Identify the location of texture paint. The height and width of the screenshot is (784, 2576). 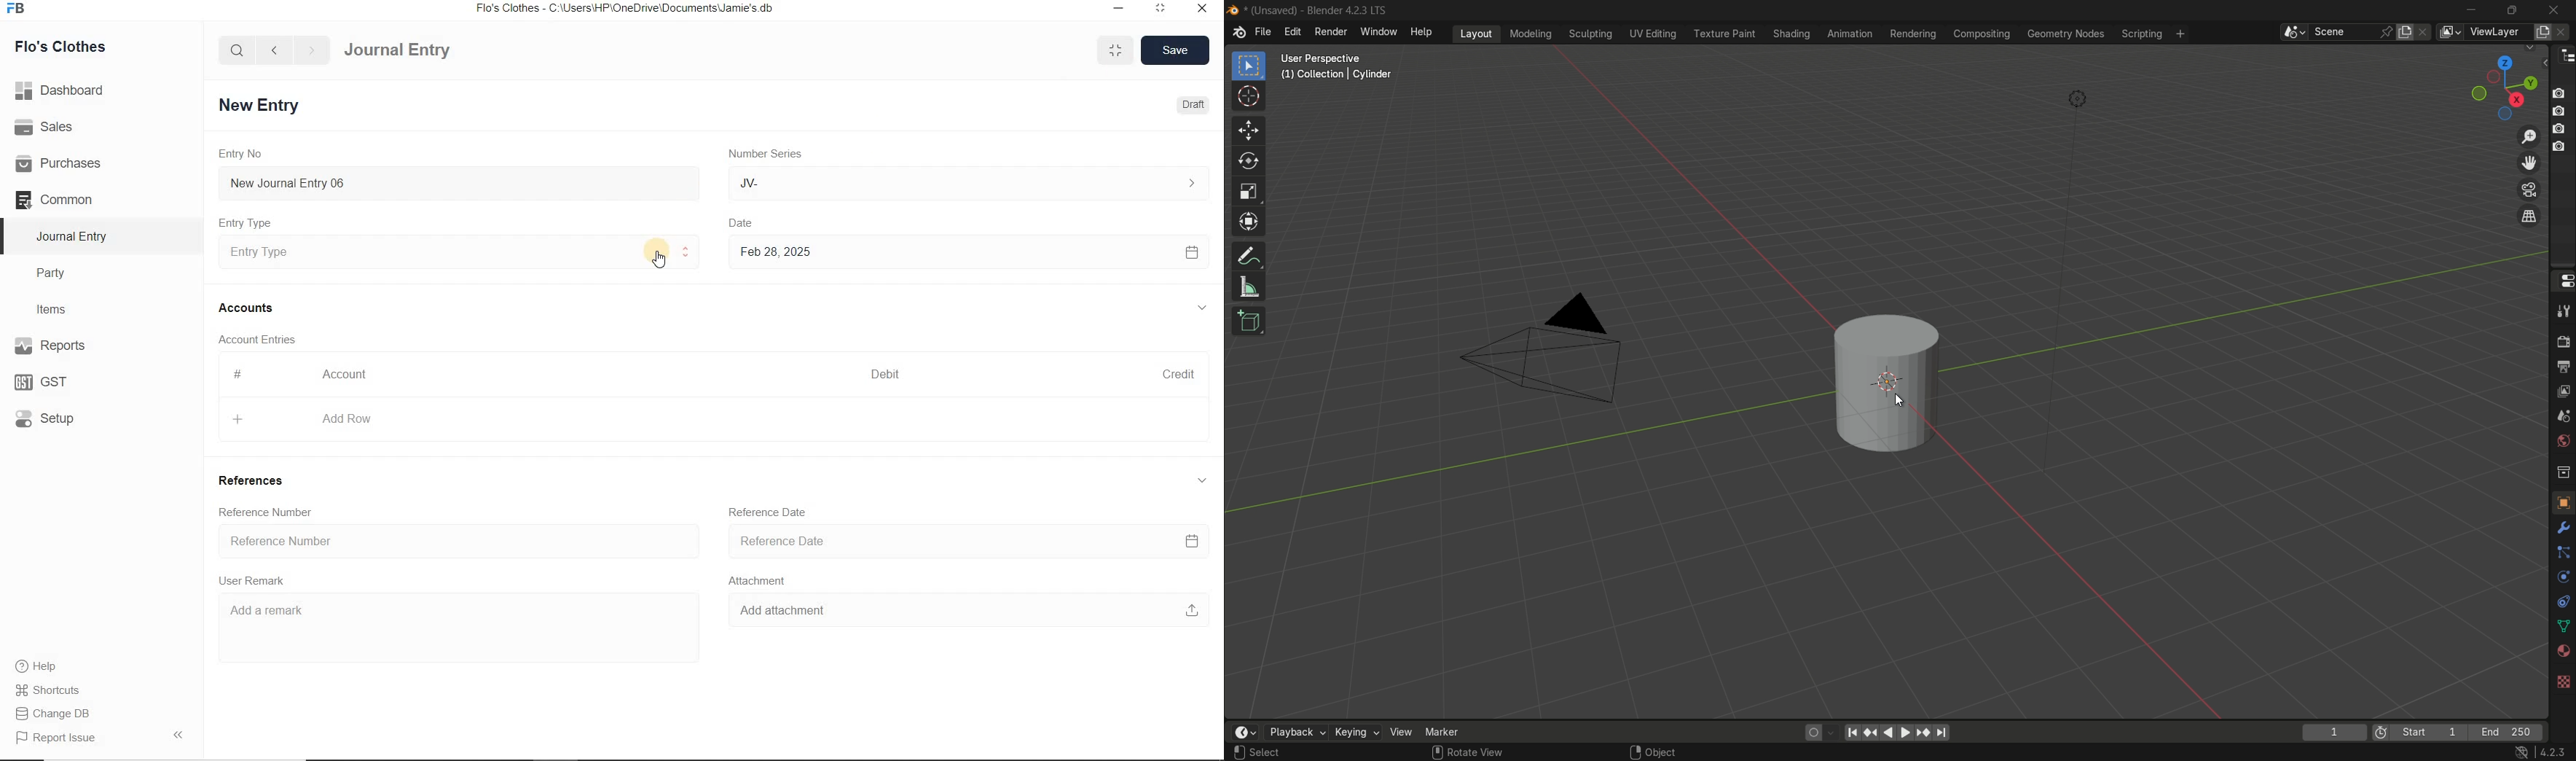
(1724, 34).